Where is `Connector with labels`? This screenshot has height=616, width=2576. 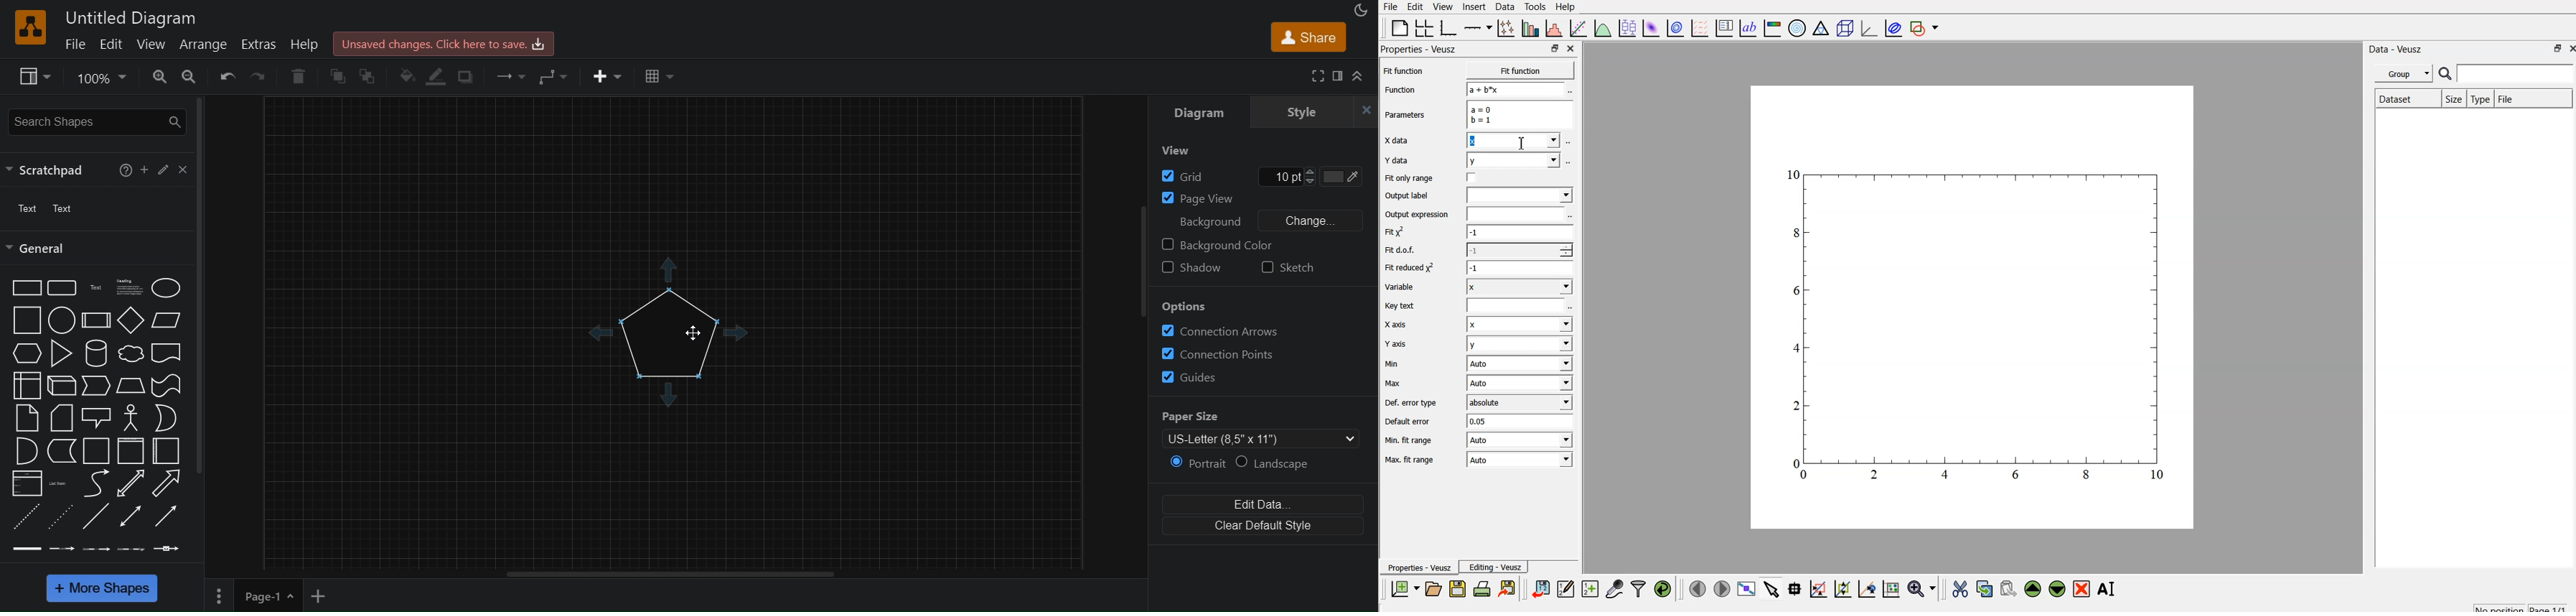
Connector with labels is located at coordinates (61, 549).